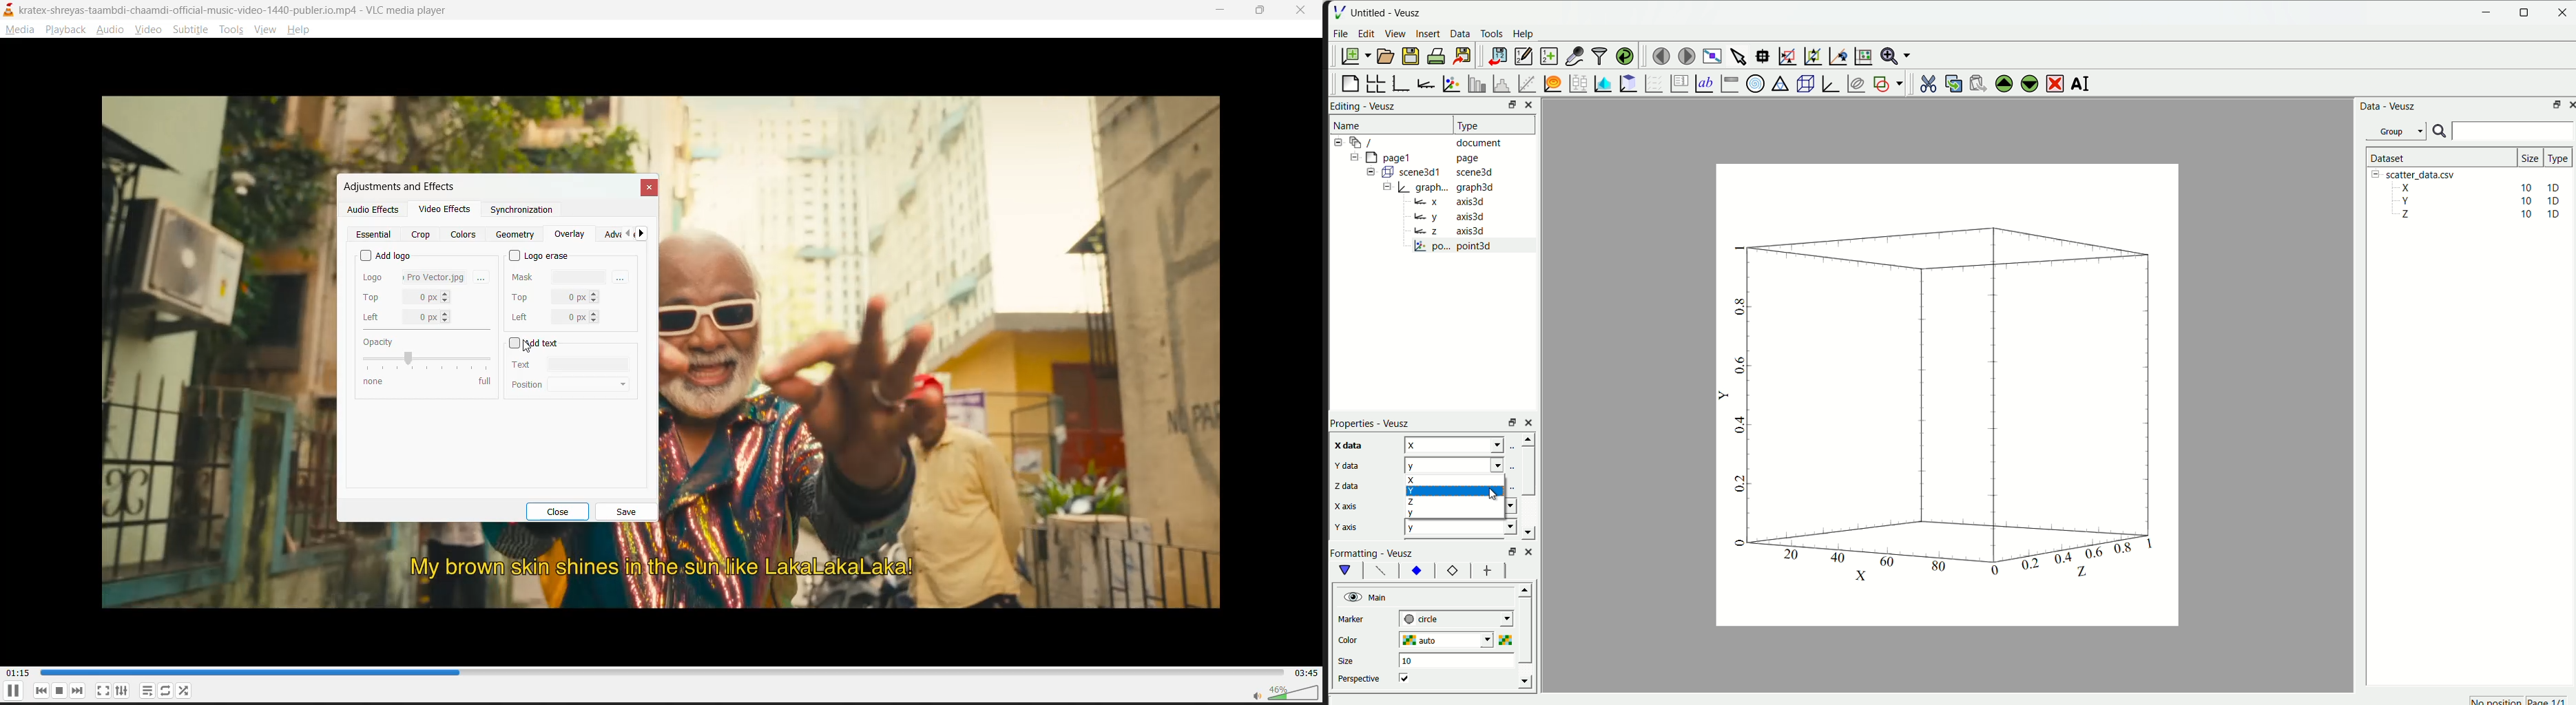  What do you see at coordinates (2522, 699) in the screenshot?
I see `no position page 1/1` at bounding box center [2522, 699].